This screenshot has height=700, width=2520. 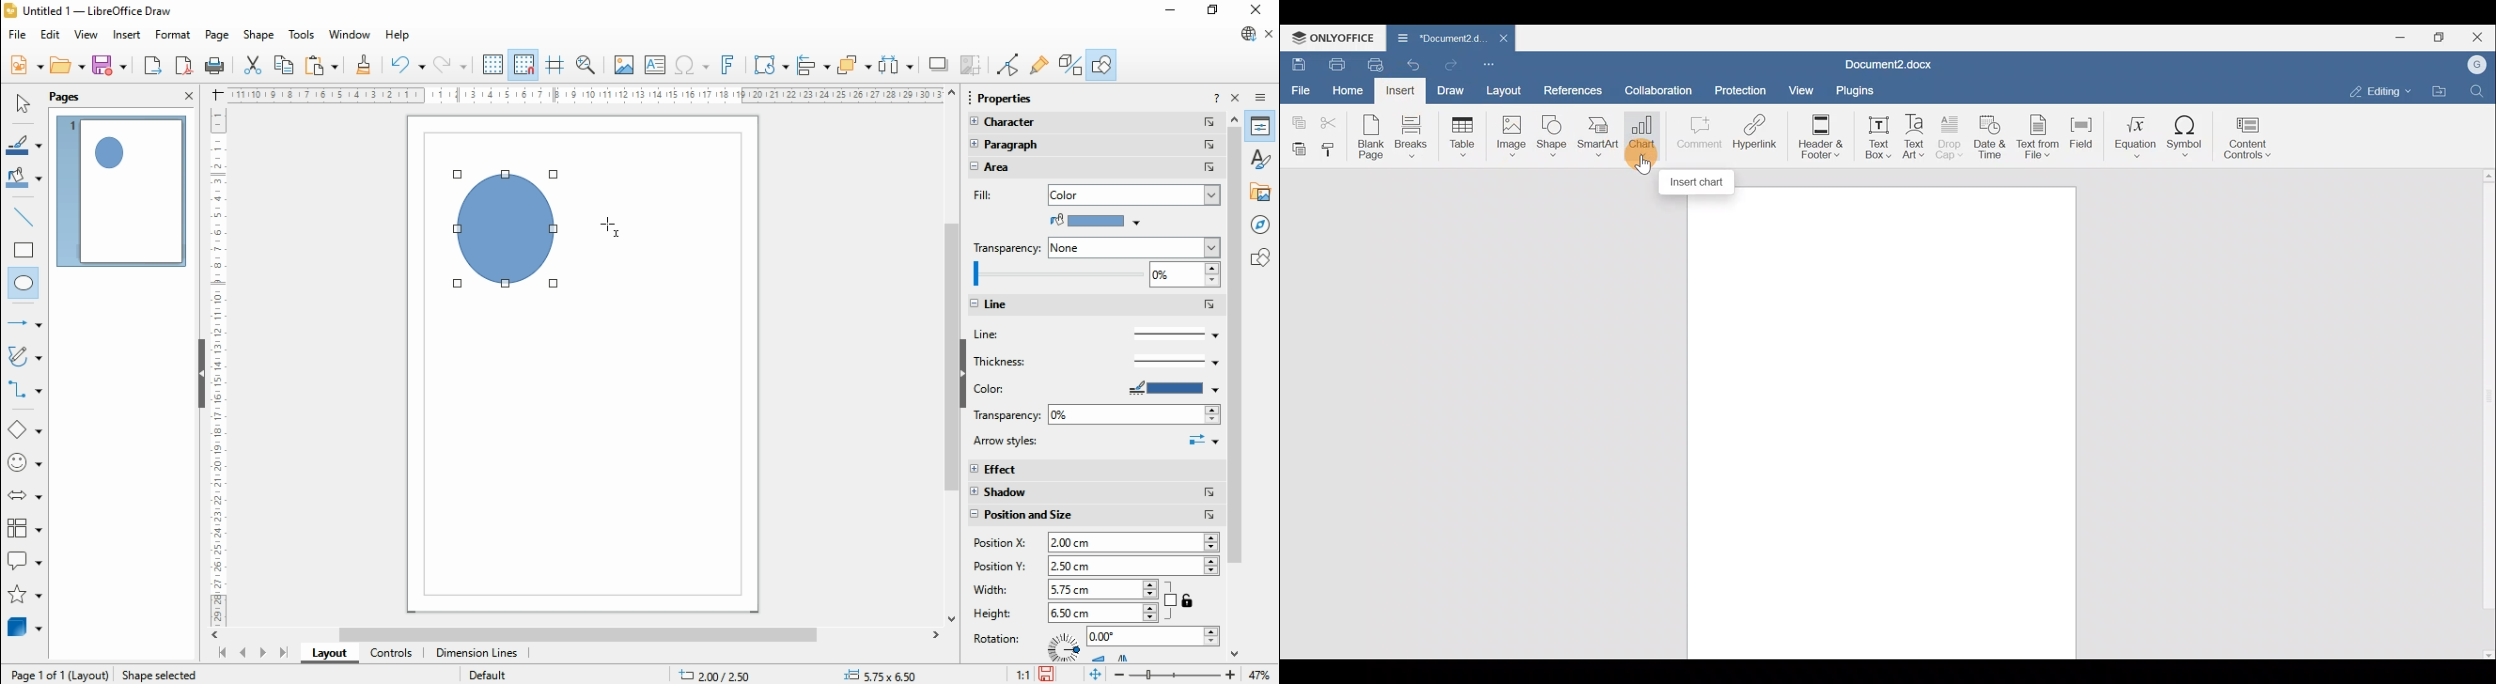 What do you see at coordinates (1261, 126) in the screenshot?
I see `properties` at bounding box center [1261, 126].